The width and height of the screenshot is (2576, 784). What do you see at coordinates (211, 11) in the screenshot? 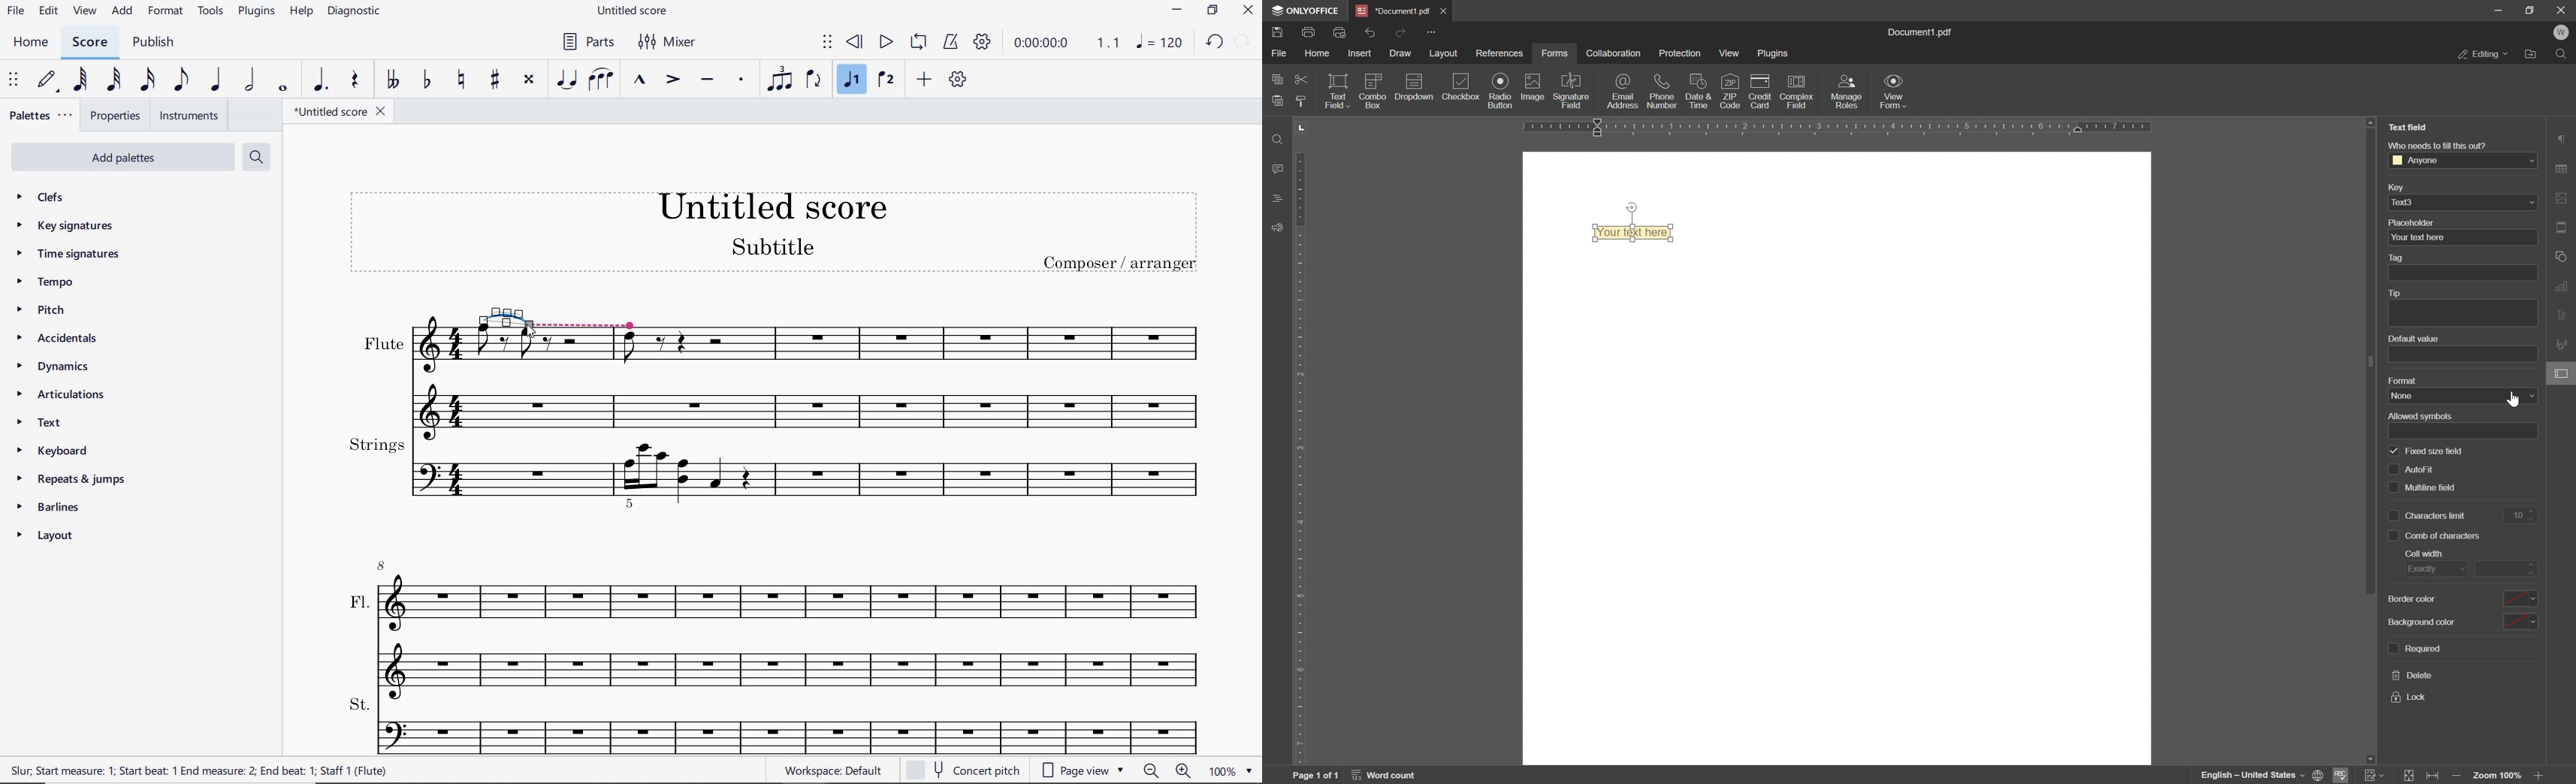
I see `tools` at bounding box center [211, 11].